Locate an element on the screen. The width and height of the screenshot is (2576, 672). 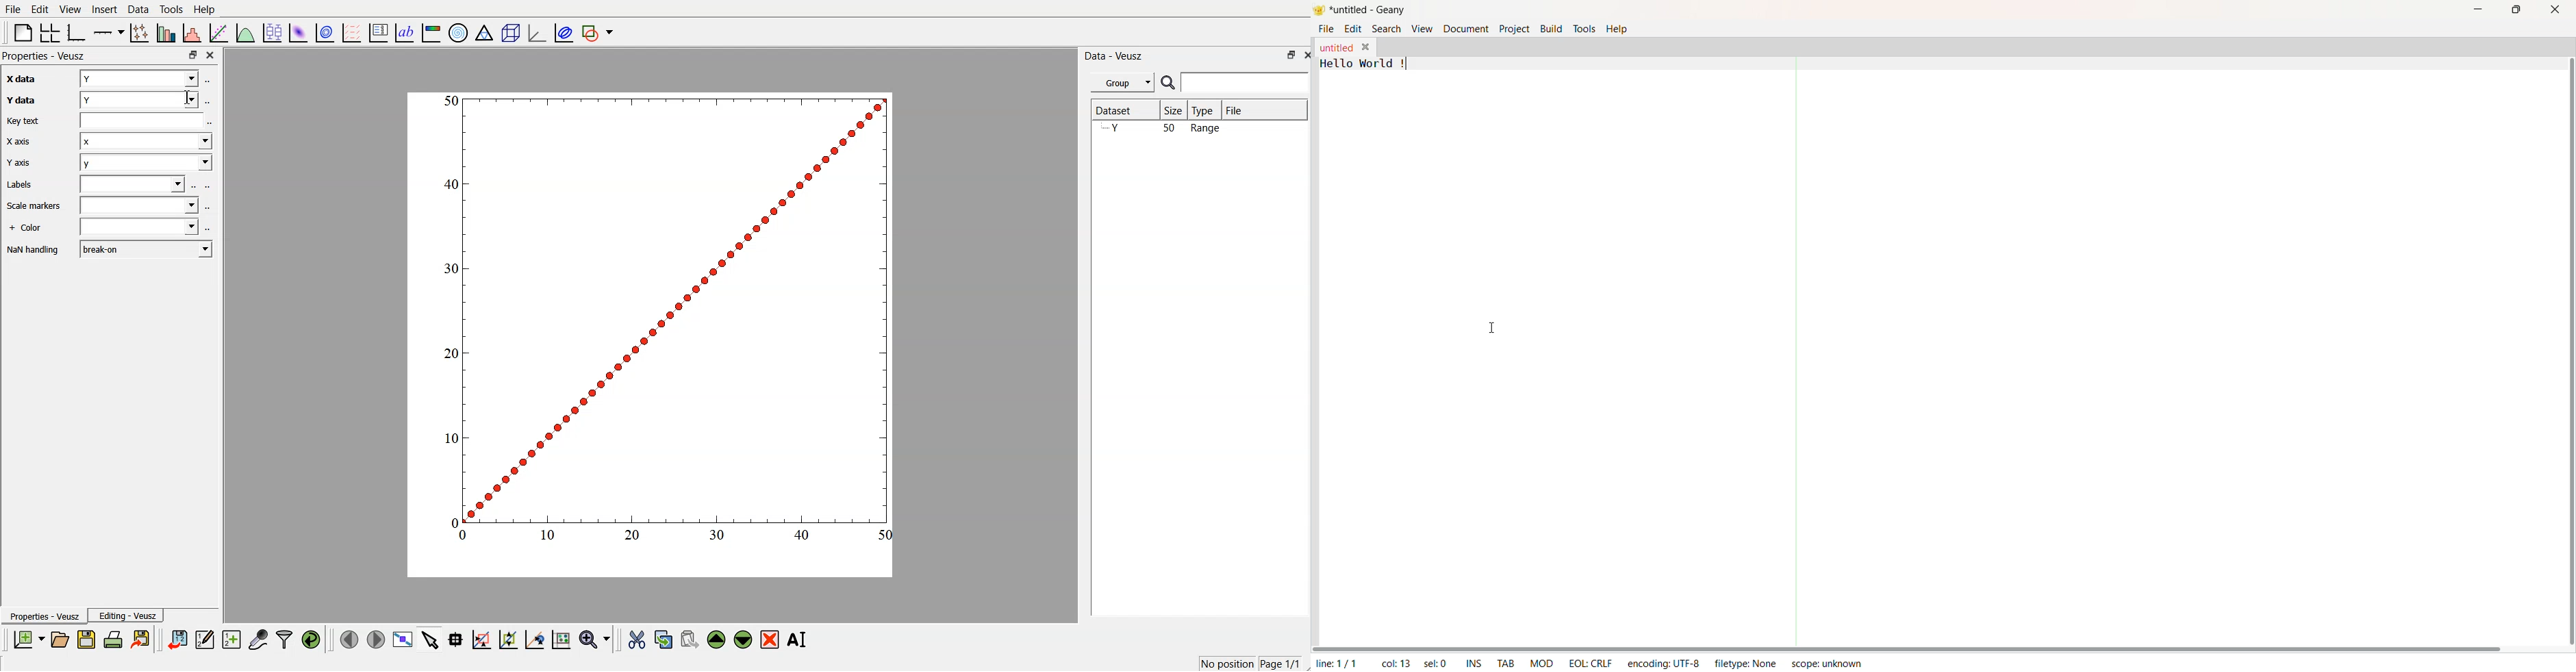
+ Color field is located at coordinates (140, 228).